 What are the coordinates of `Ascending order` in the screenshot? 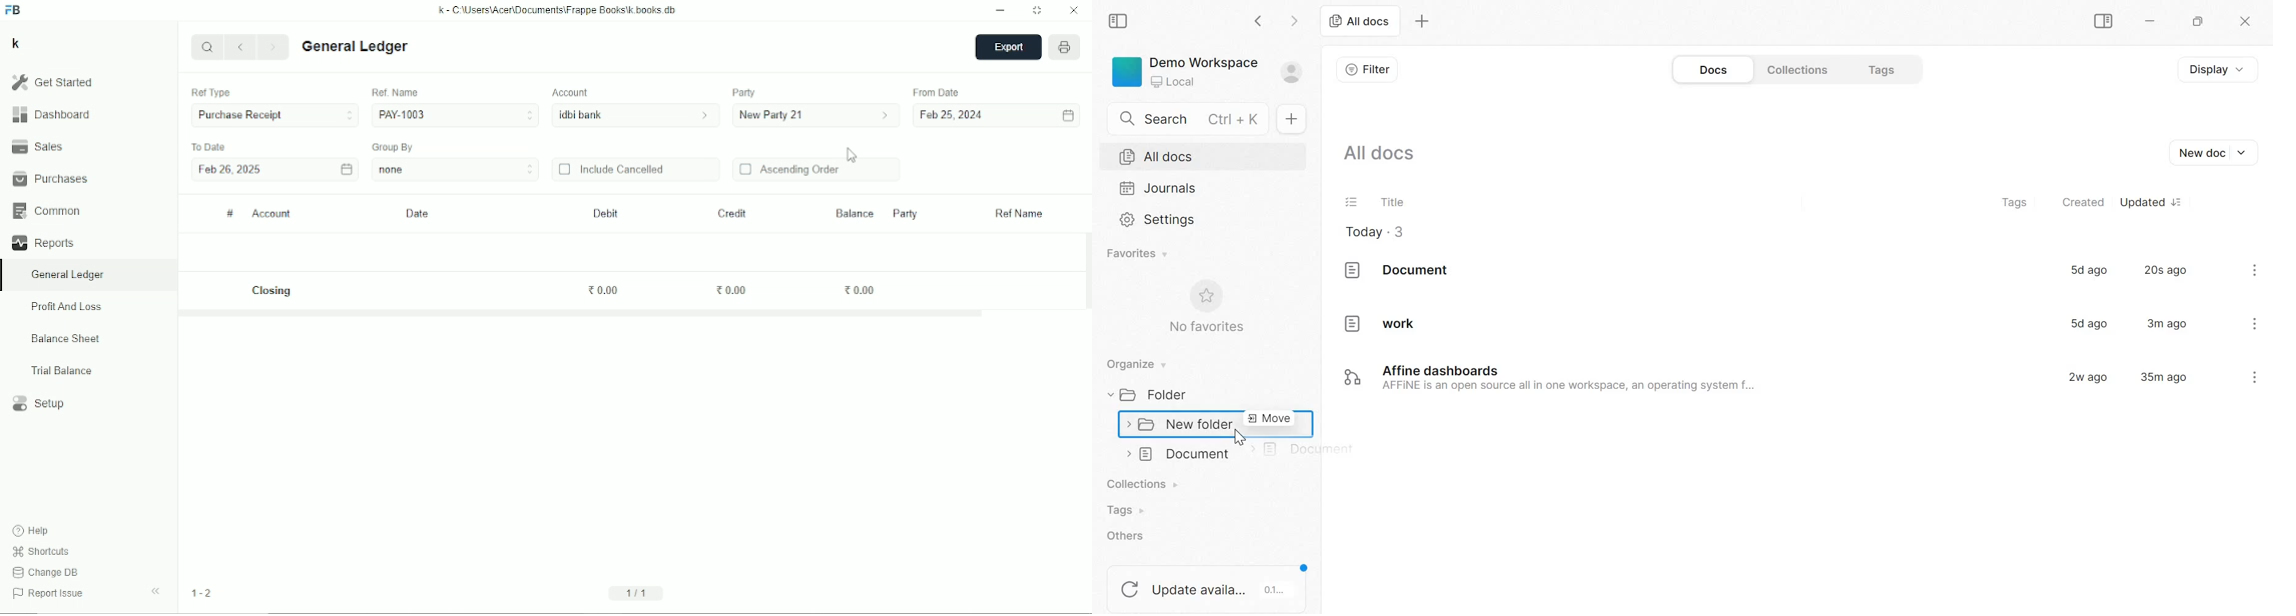 It's located at (790, 170).